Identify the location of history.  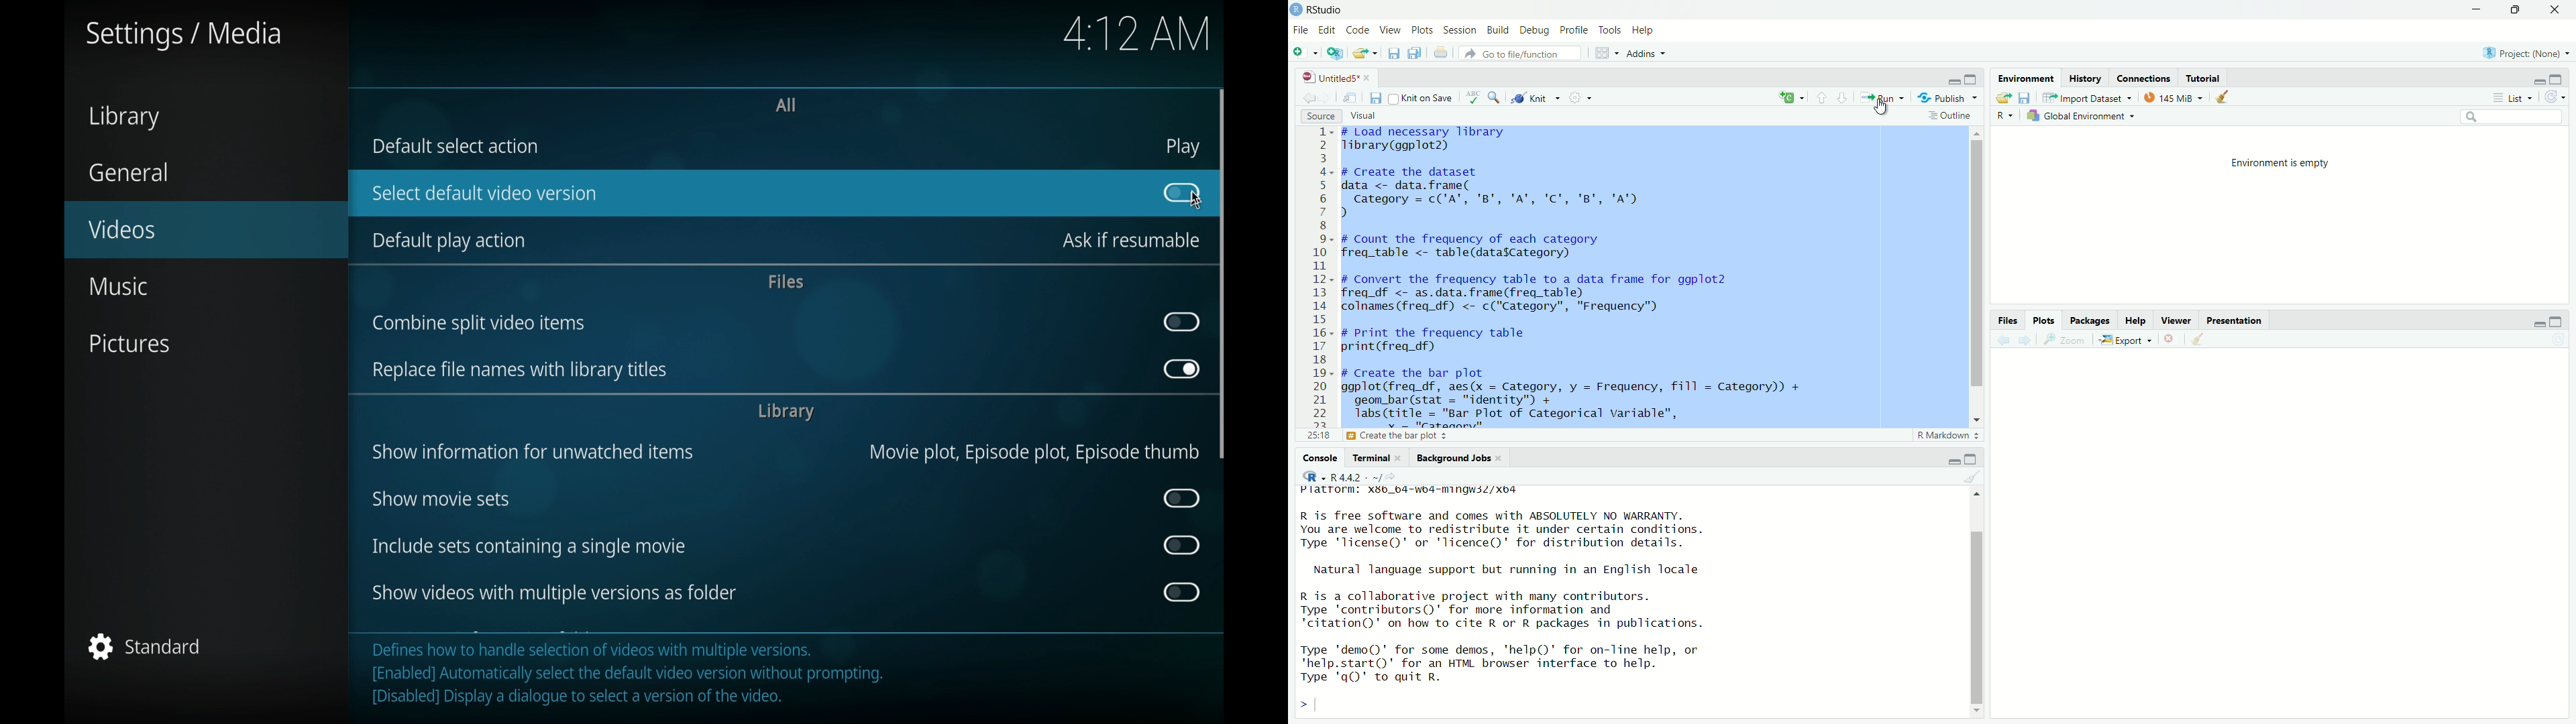
(2087, 79).